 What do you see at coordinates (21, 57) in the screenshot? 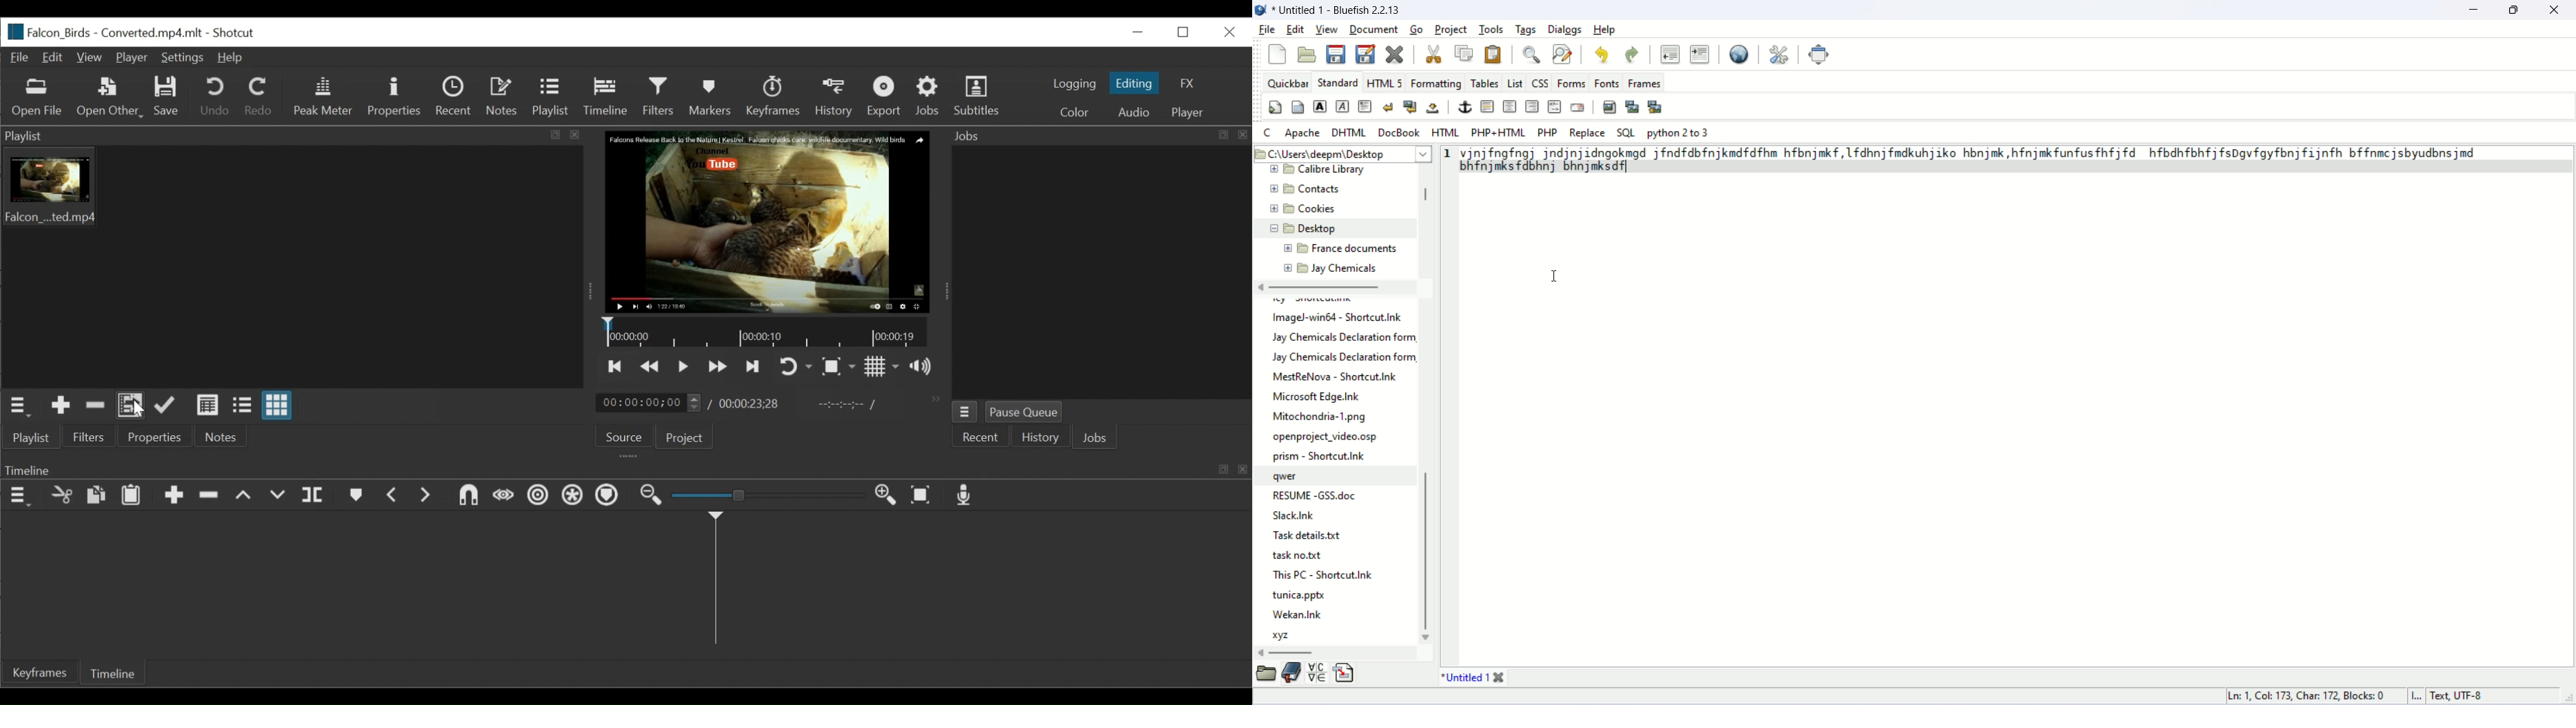
I see `File` at bounding box center [21, 57].